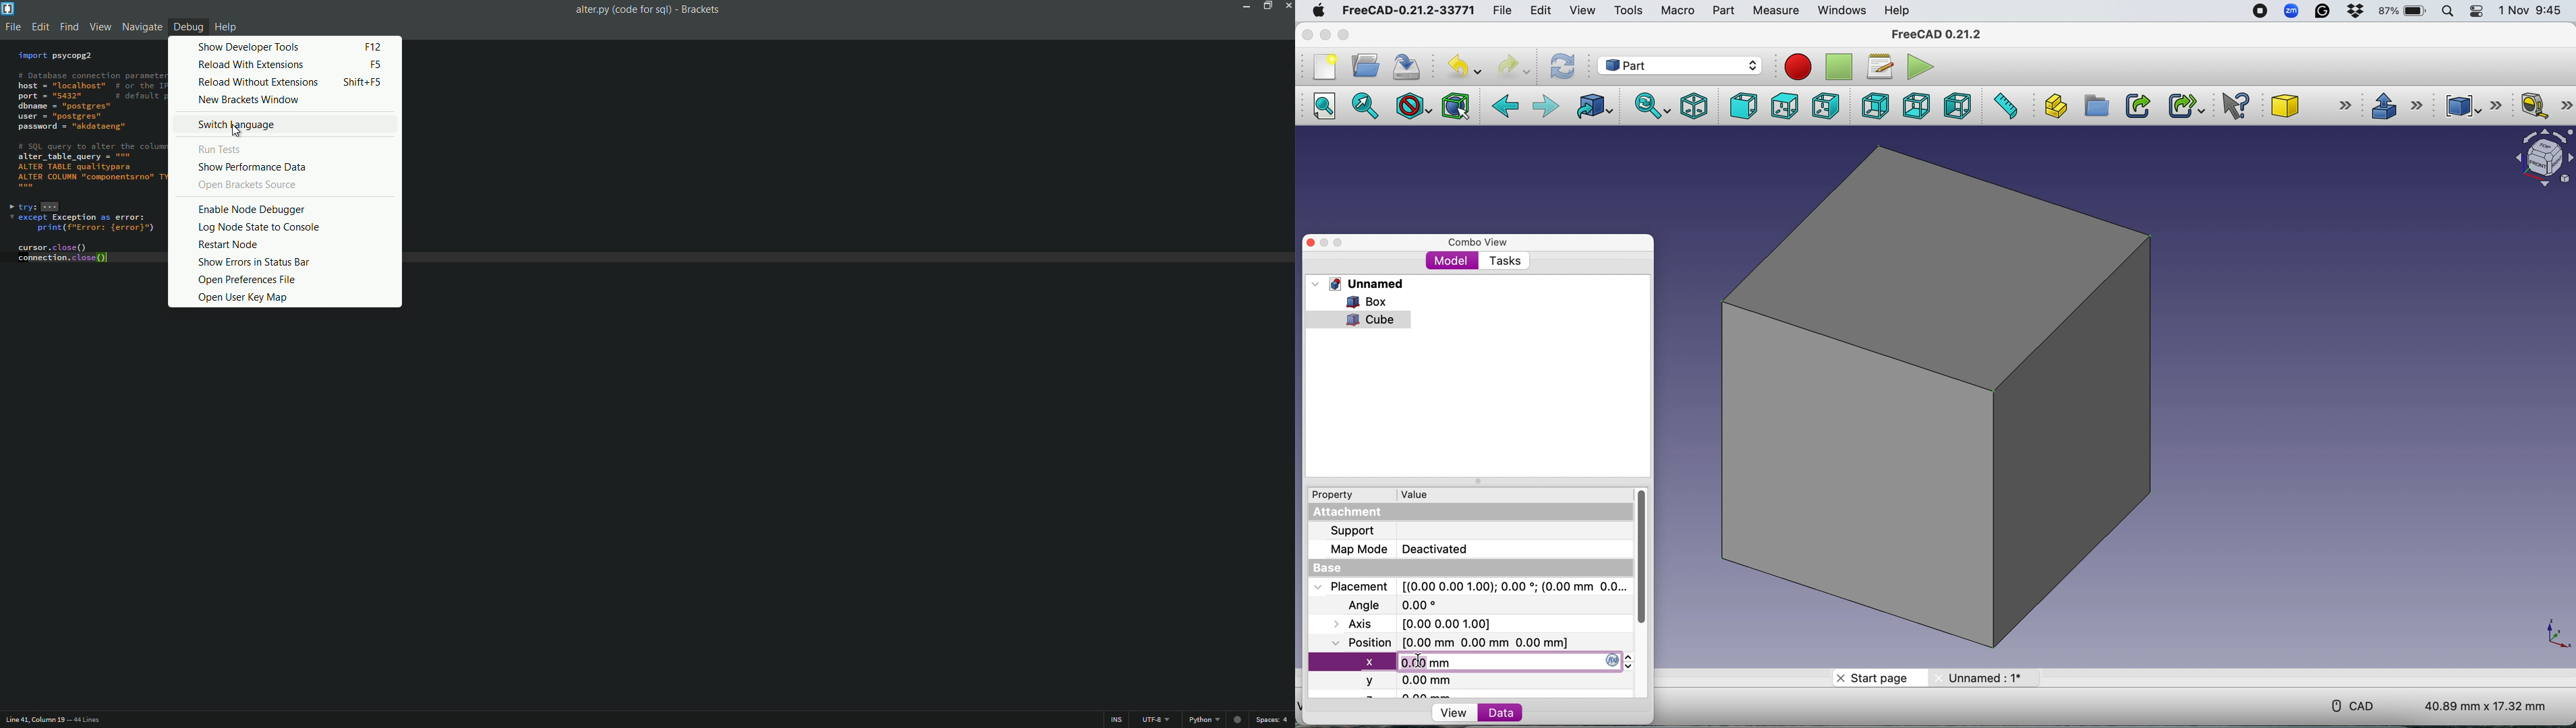 The image size is (2576, 728). I want to click on Dropbox, so click(2357, 12).